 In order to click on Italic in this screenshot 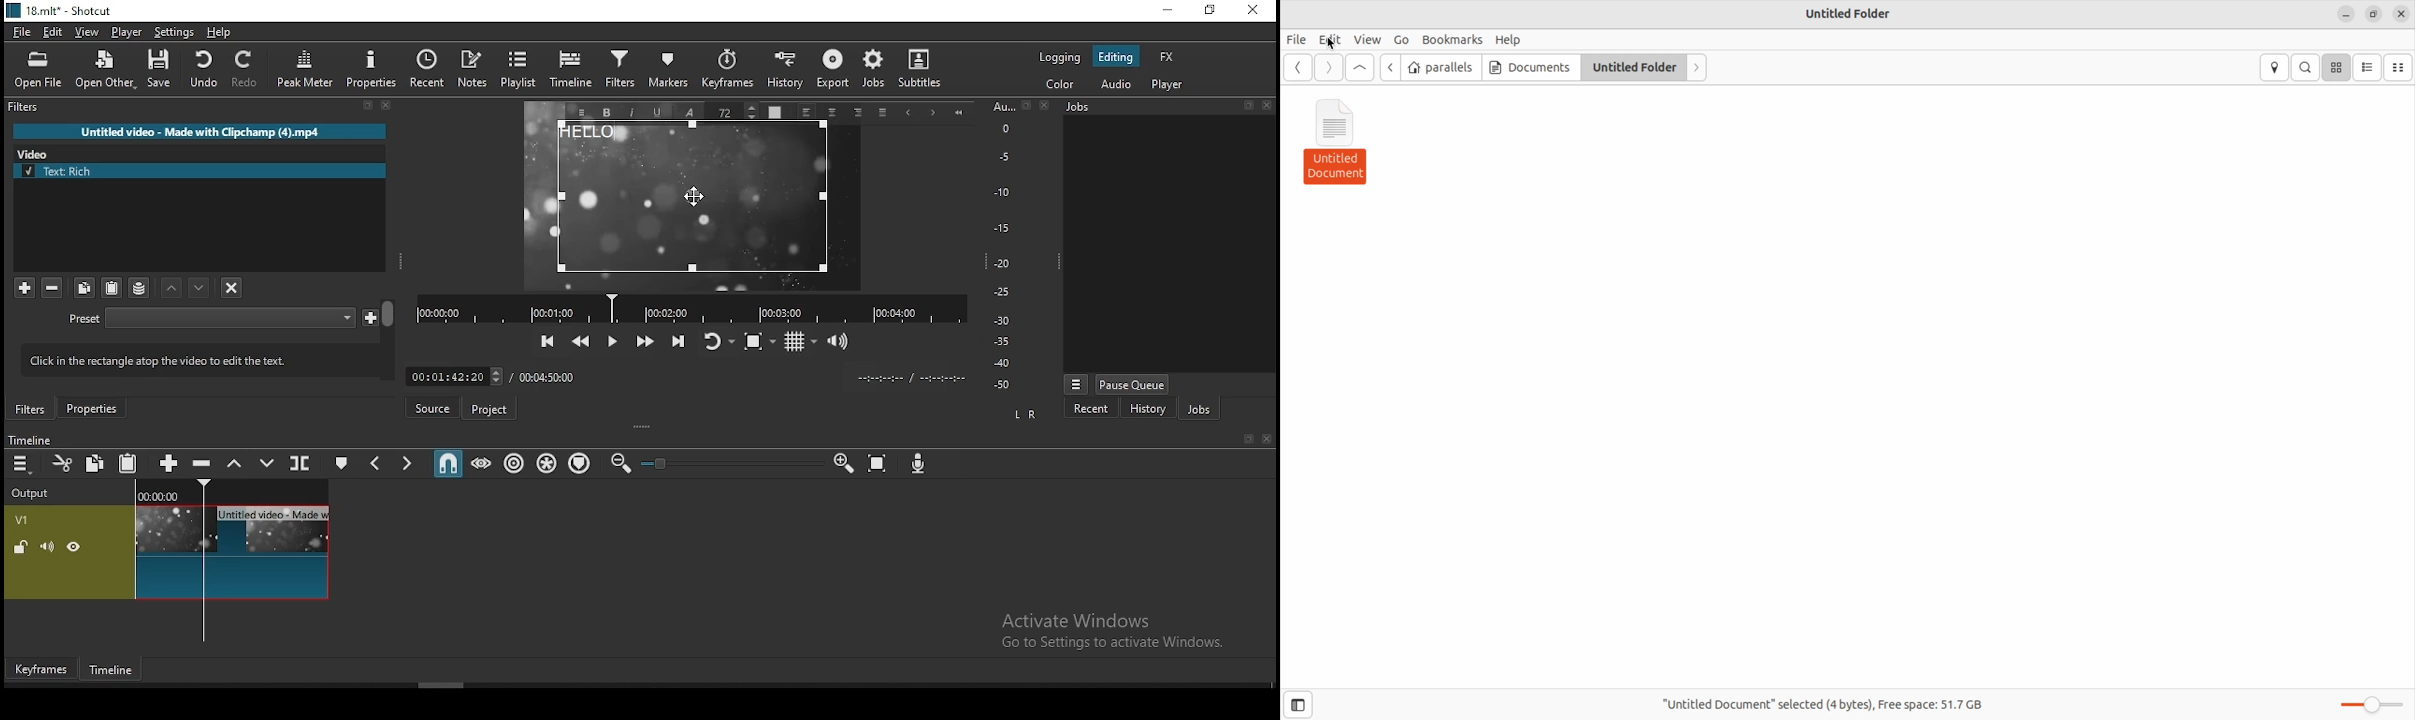, I will do `click(633, 113)`.